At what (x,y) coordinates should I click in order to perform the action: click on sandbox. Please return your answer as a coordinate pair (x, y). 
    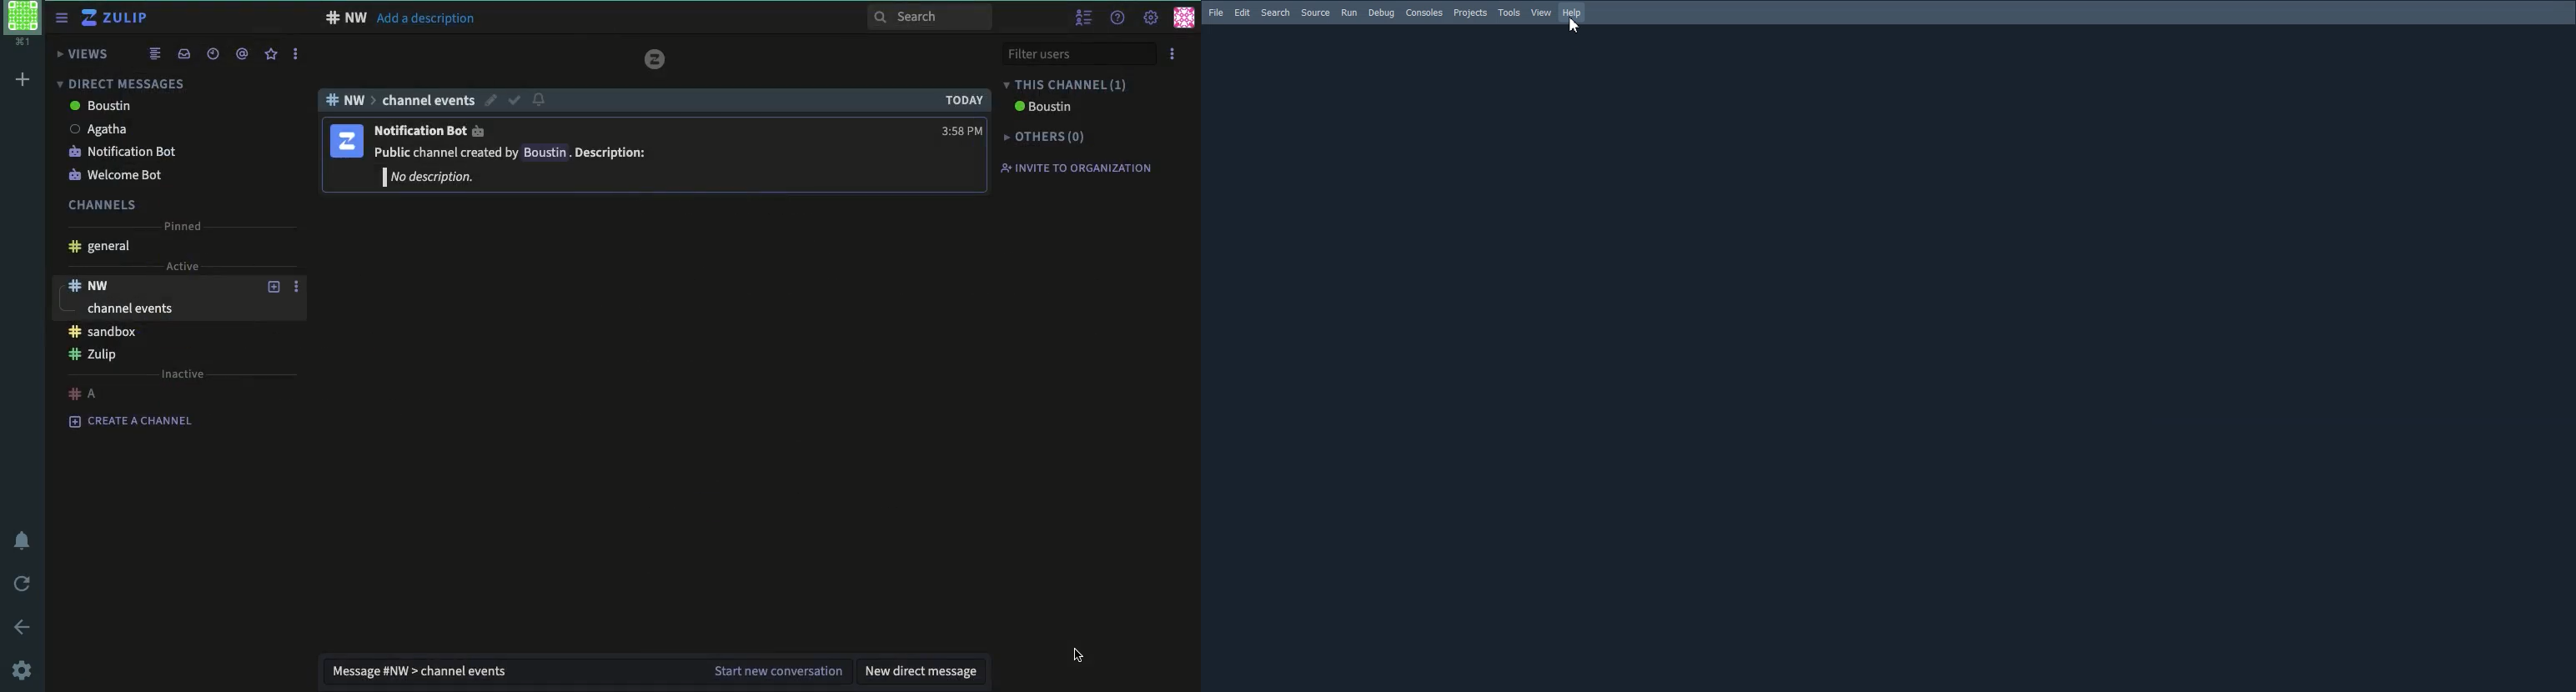
    Looking at the image, I should click on (103, 331).